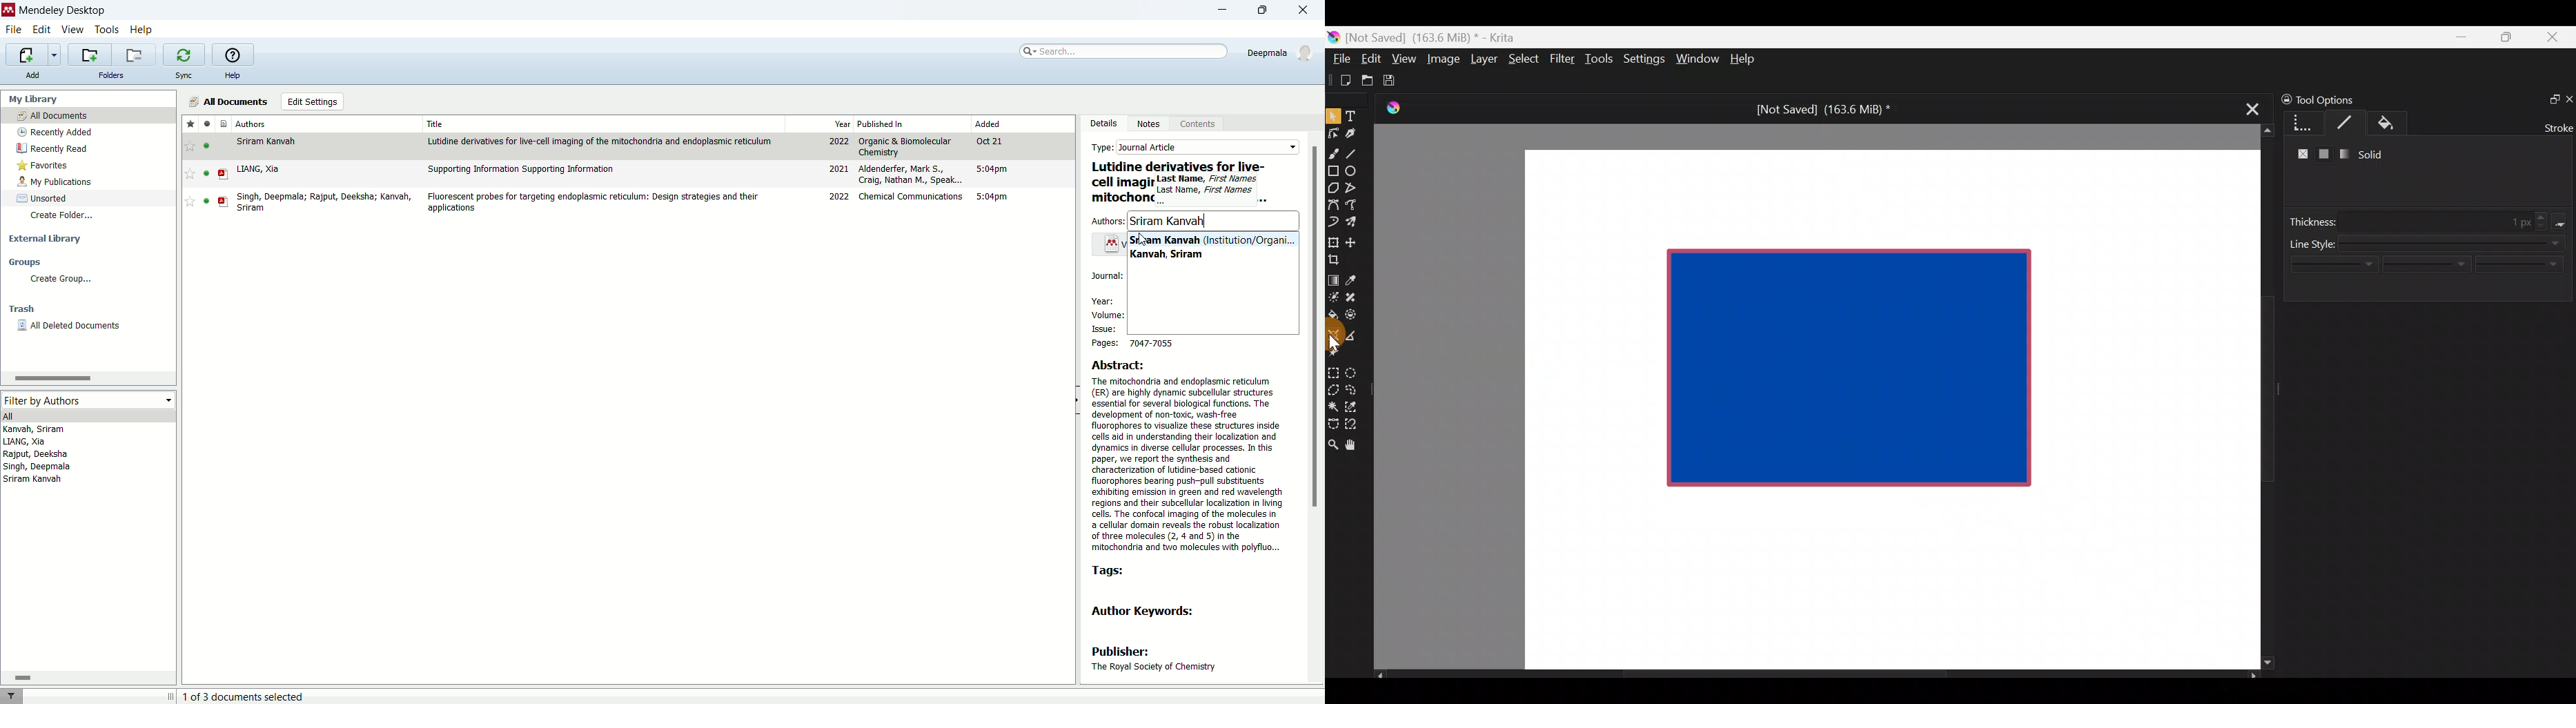 This screenshot has height=728, width=2576. I want to click on Supporting information Supporting Information, so click(522, 169).